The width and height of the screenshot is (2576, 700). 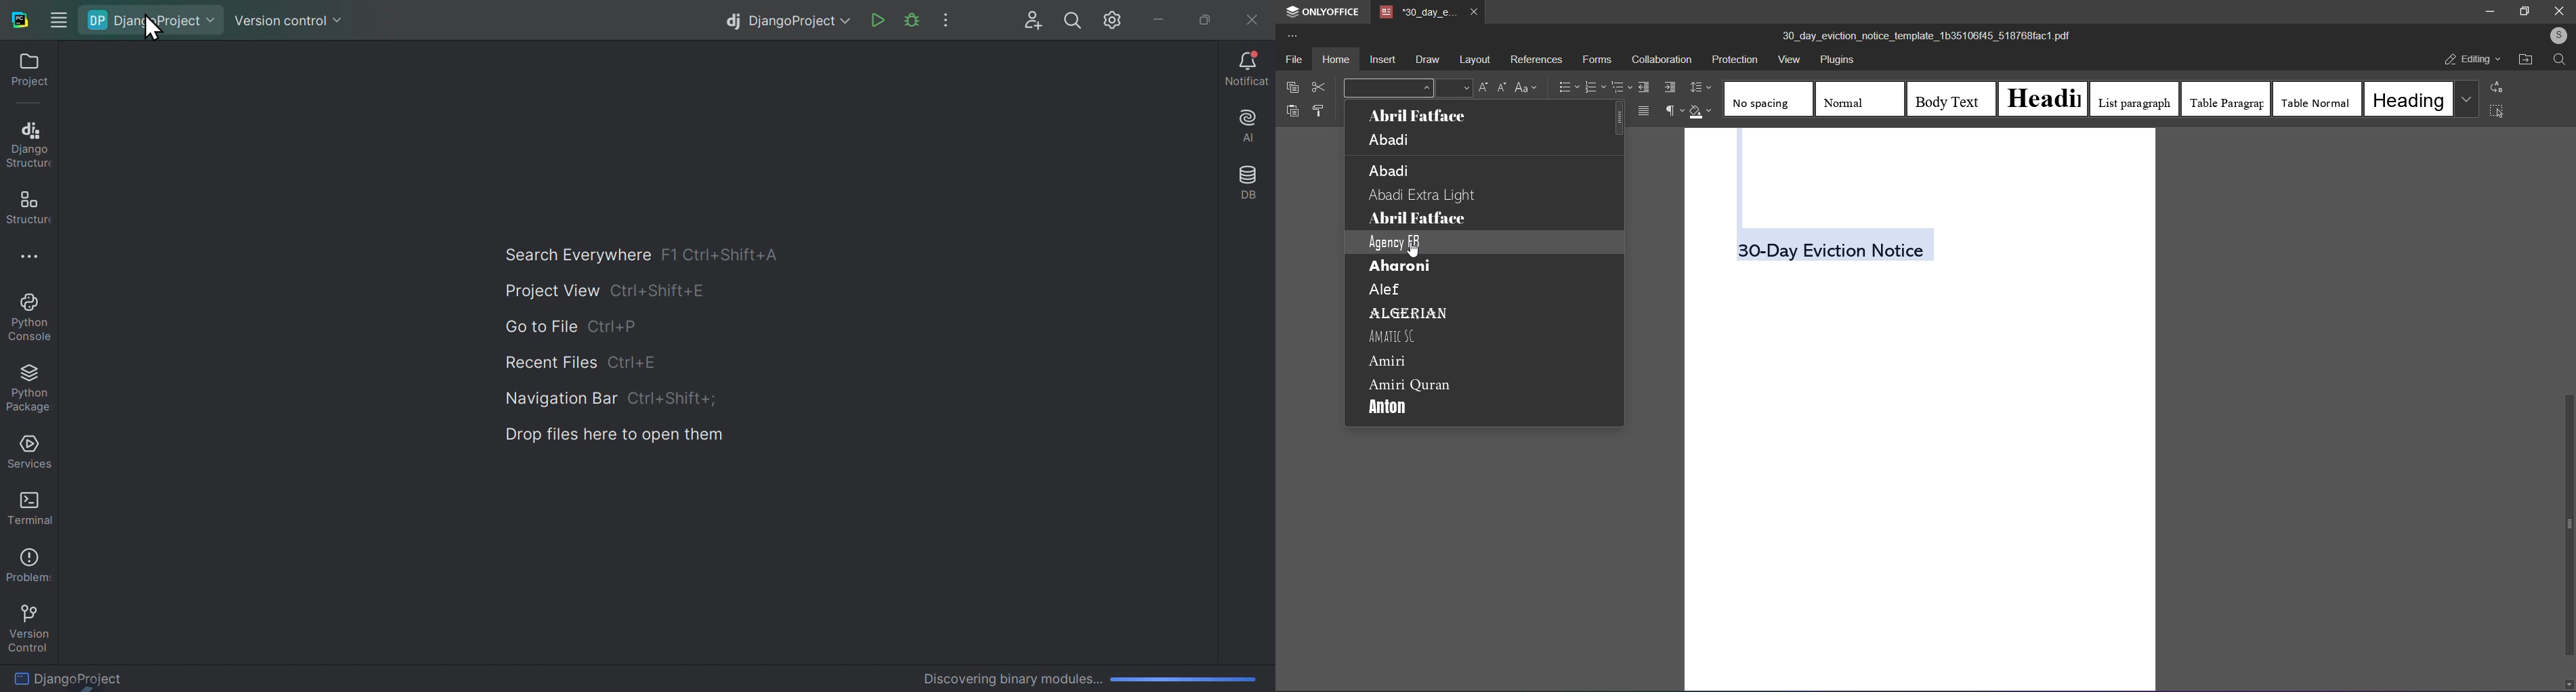 What do you see at coordinates (1933, 36) in the screenshot?
I see `(title) 30_day_eviction_notice_template_1b35106/45_518768fact.pdf` at bounding box center [1933, 36].